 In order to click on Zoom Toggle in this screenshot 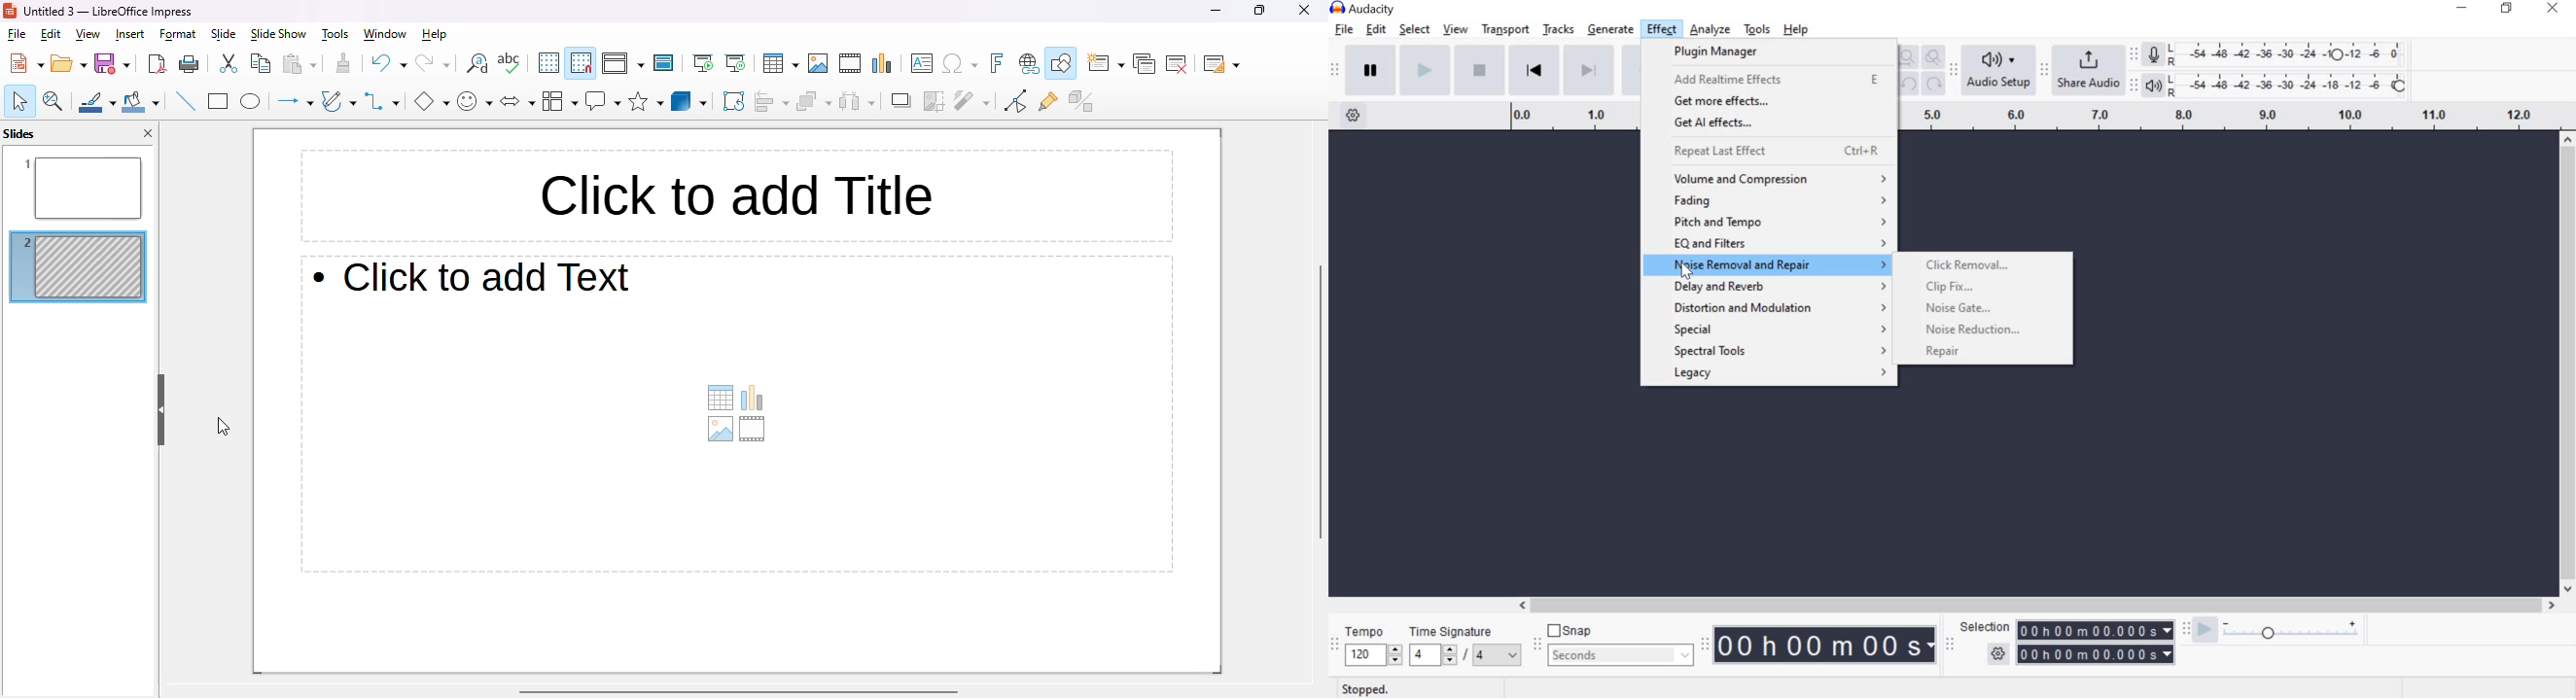, I will do `click(1932, 58)`.